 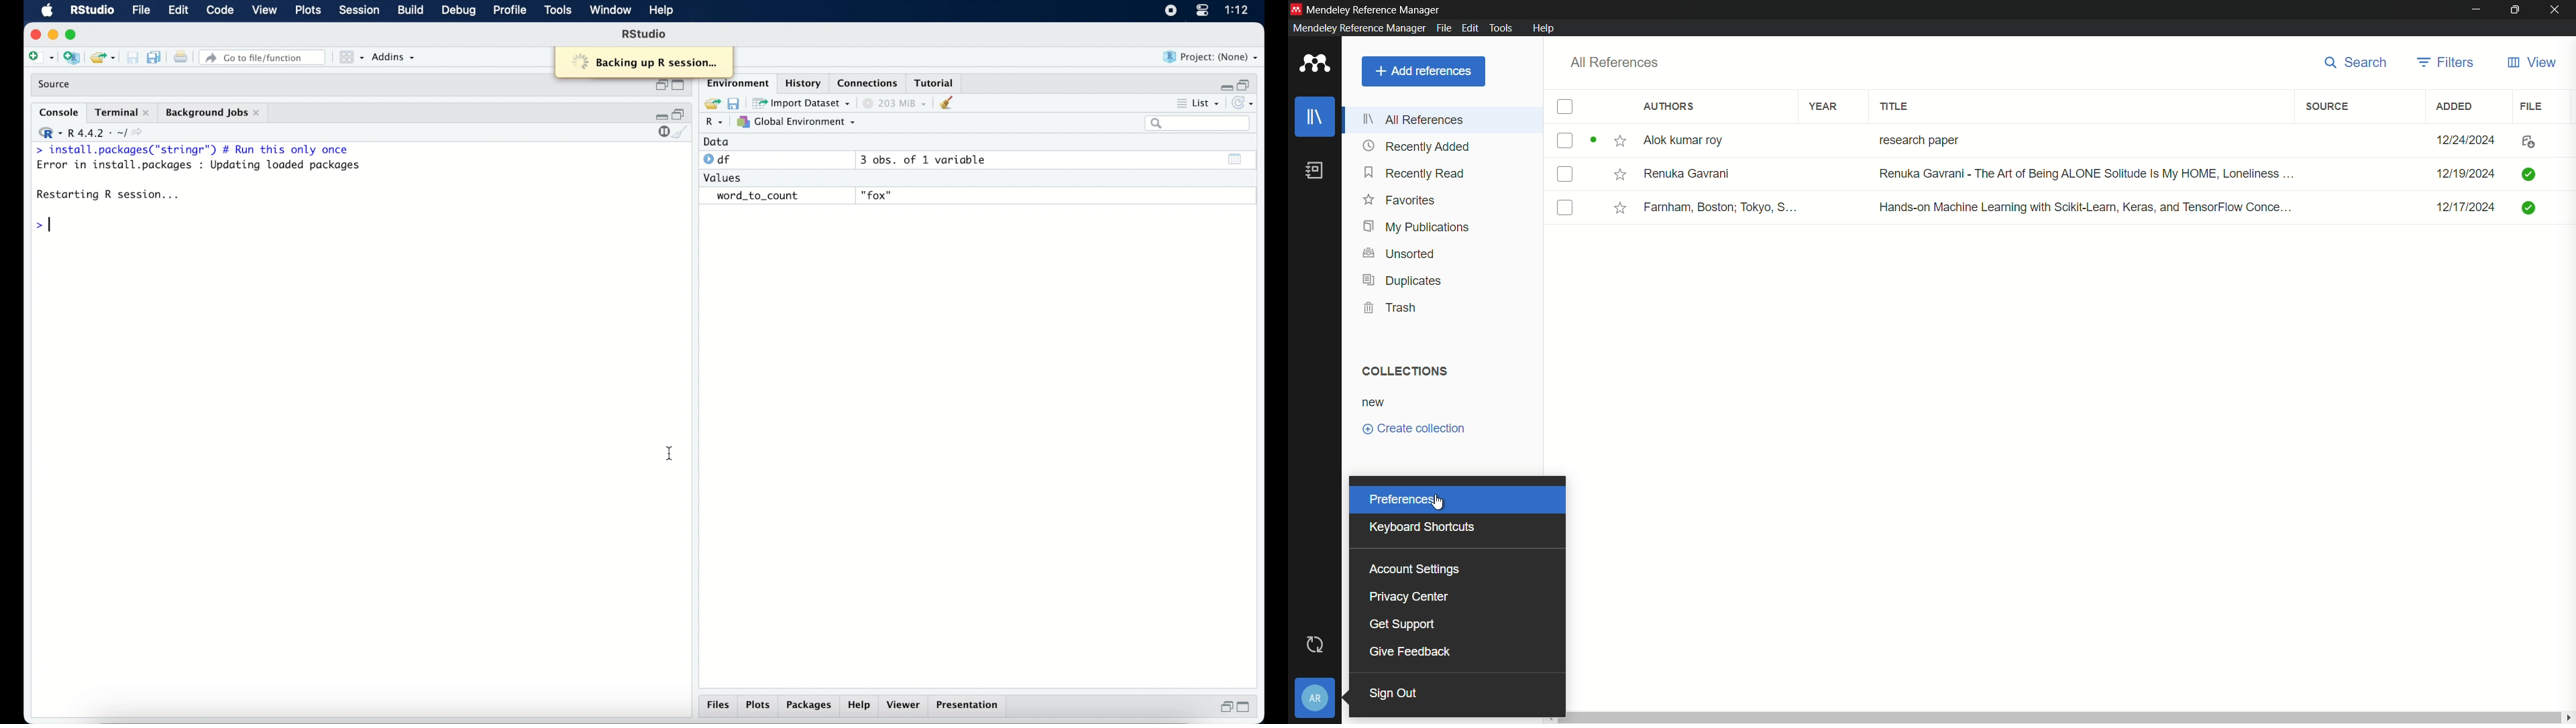 I want to click on give feedback, so click(x=1409, y=652).